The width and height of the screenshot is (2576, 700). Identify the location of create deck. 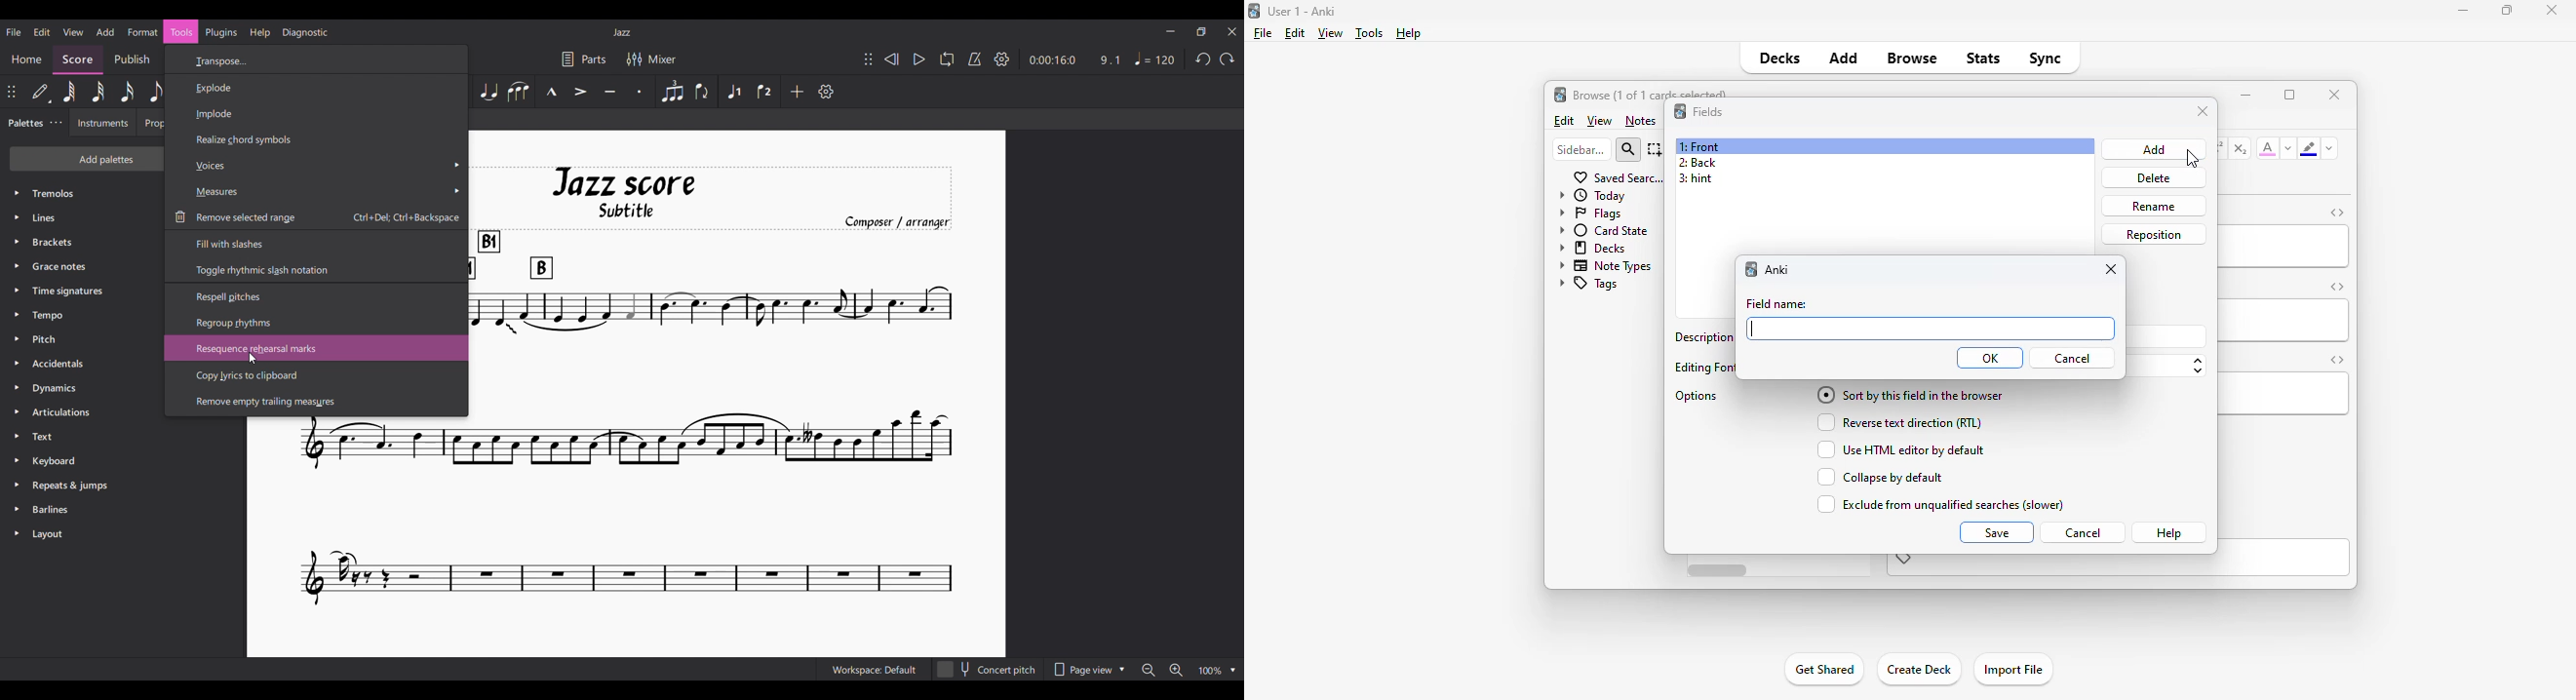
(1918, 668).